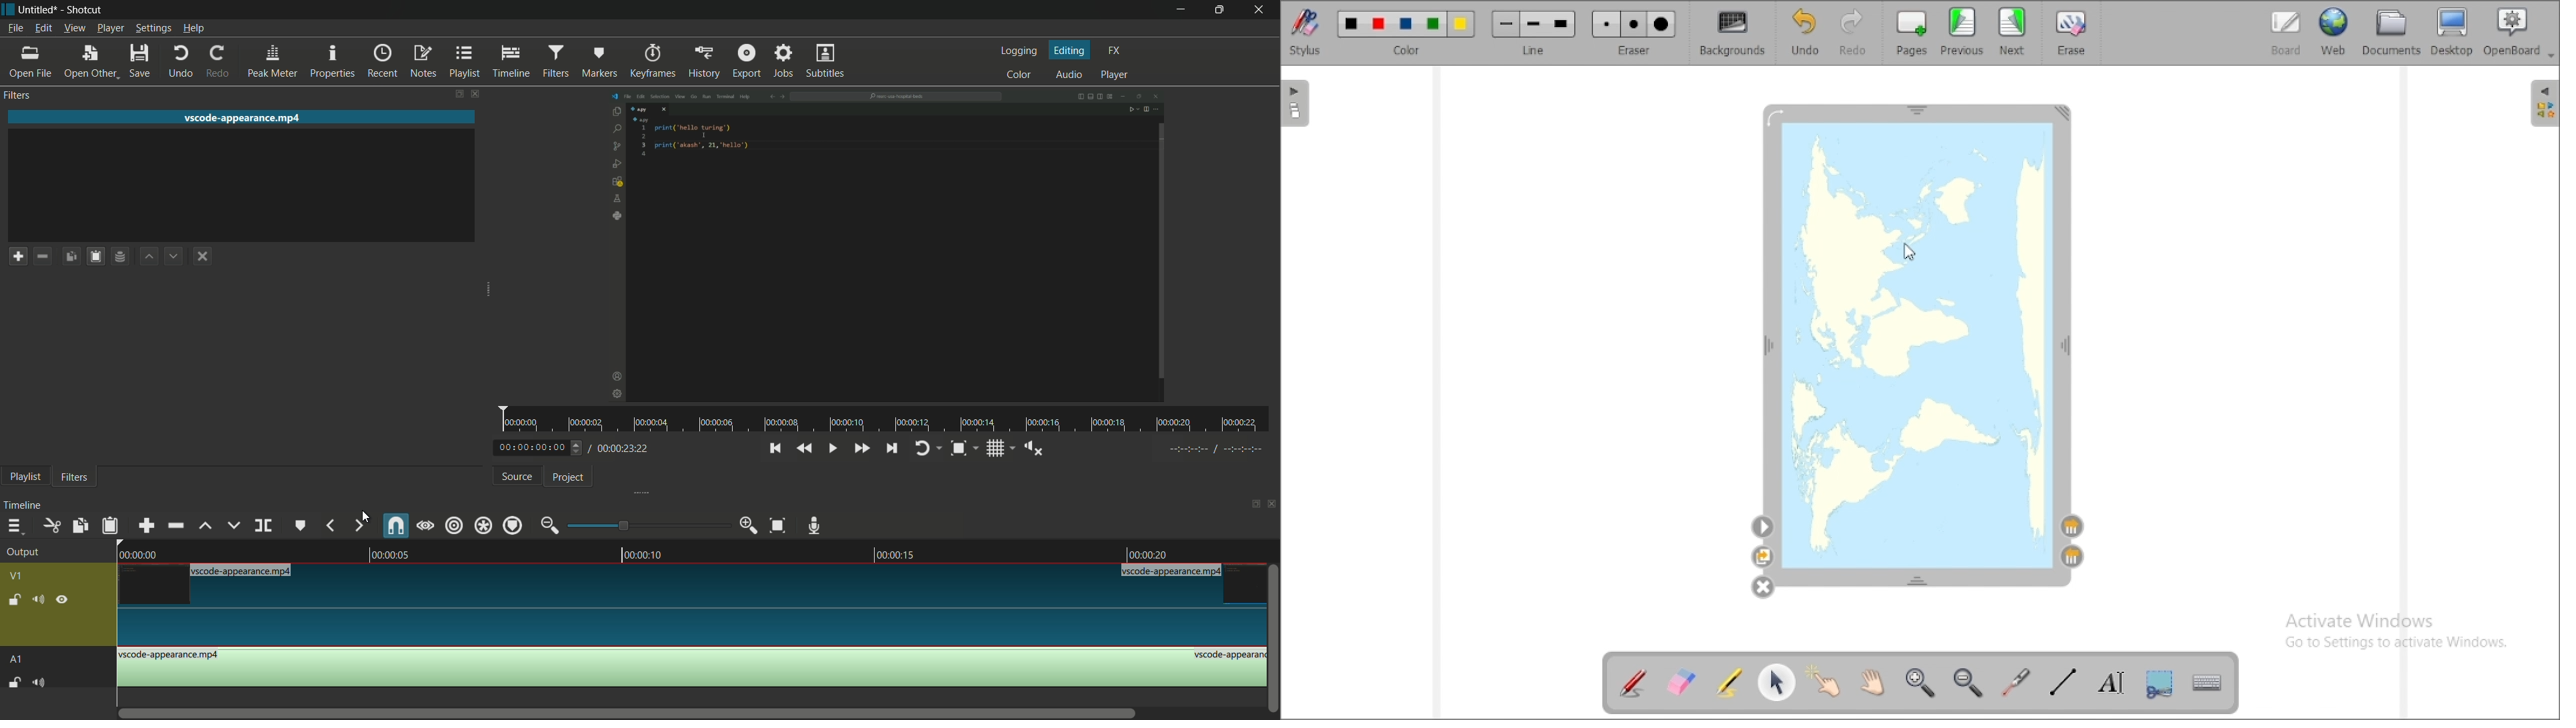 The width and height of the screenshot is (2576, 728). Describe the element at coordinates (1019, 52) in the screenshot. I see `logging` at that location.